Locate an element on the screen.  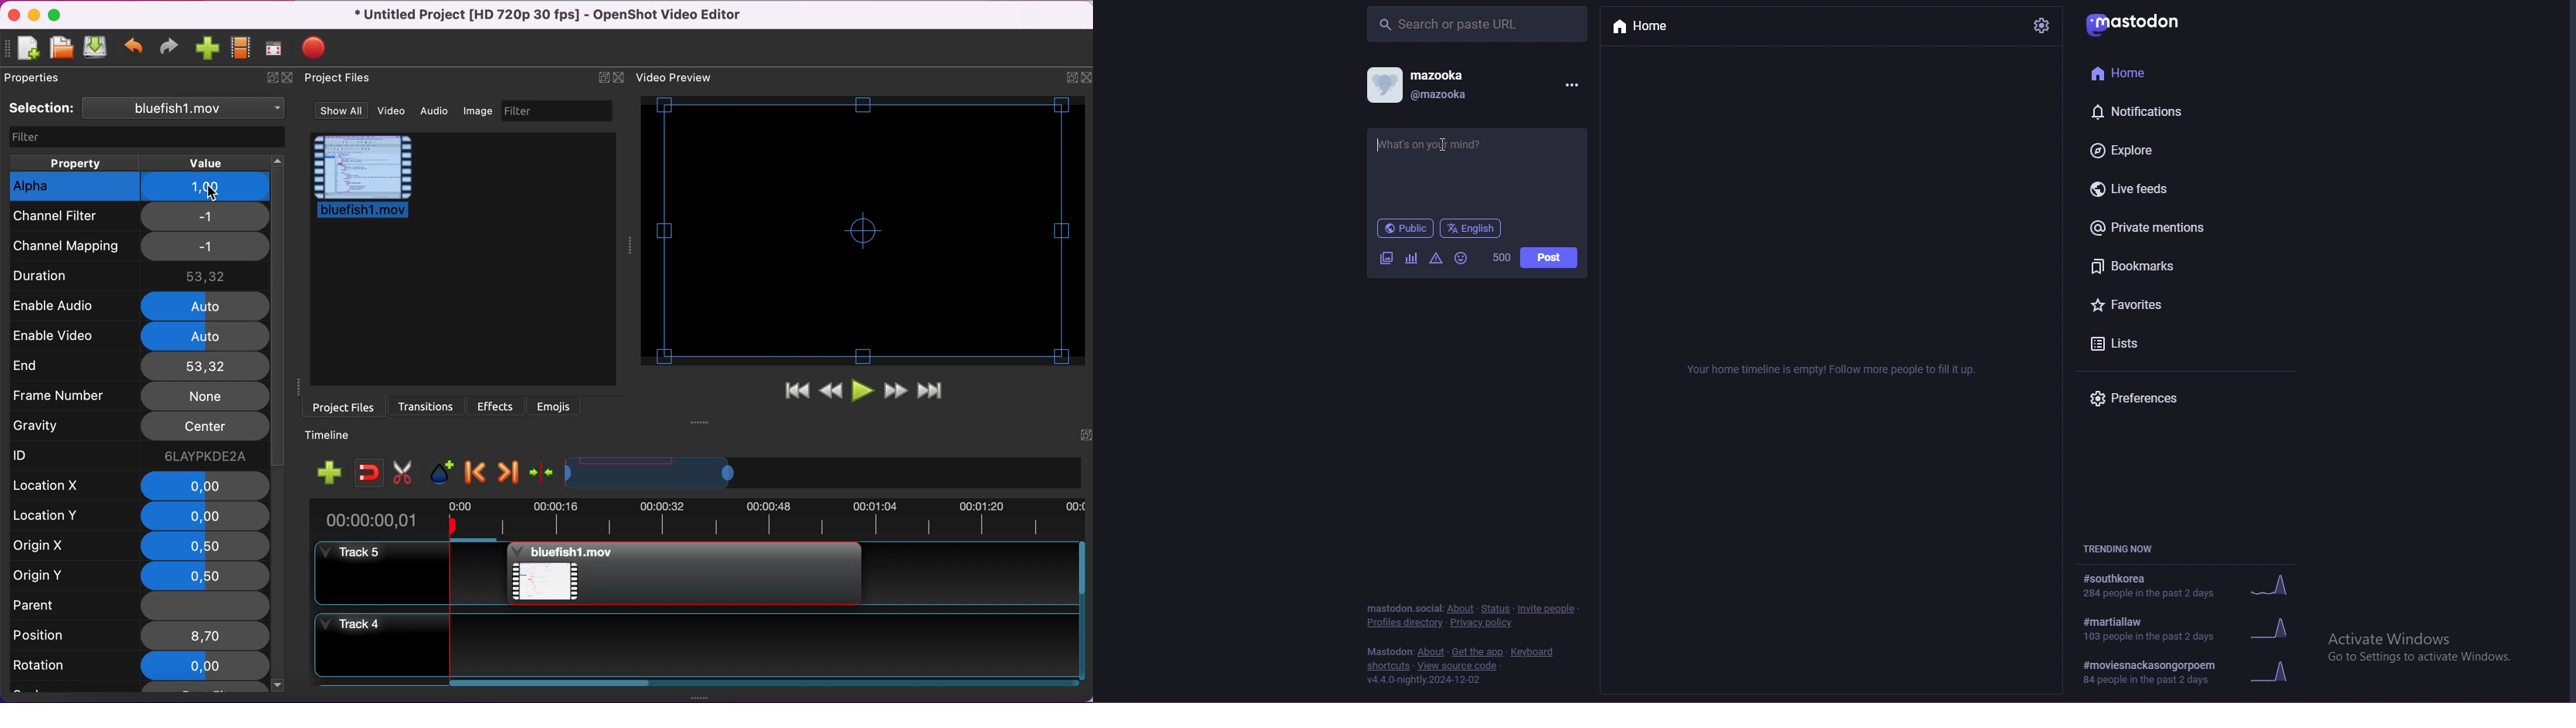
0,5 is located at coordinates (208, 576).